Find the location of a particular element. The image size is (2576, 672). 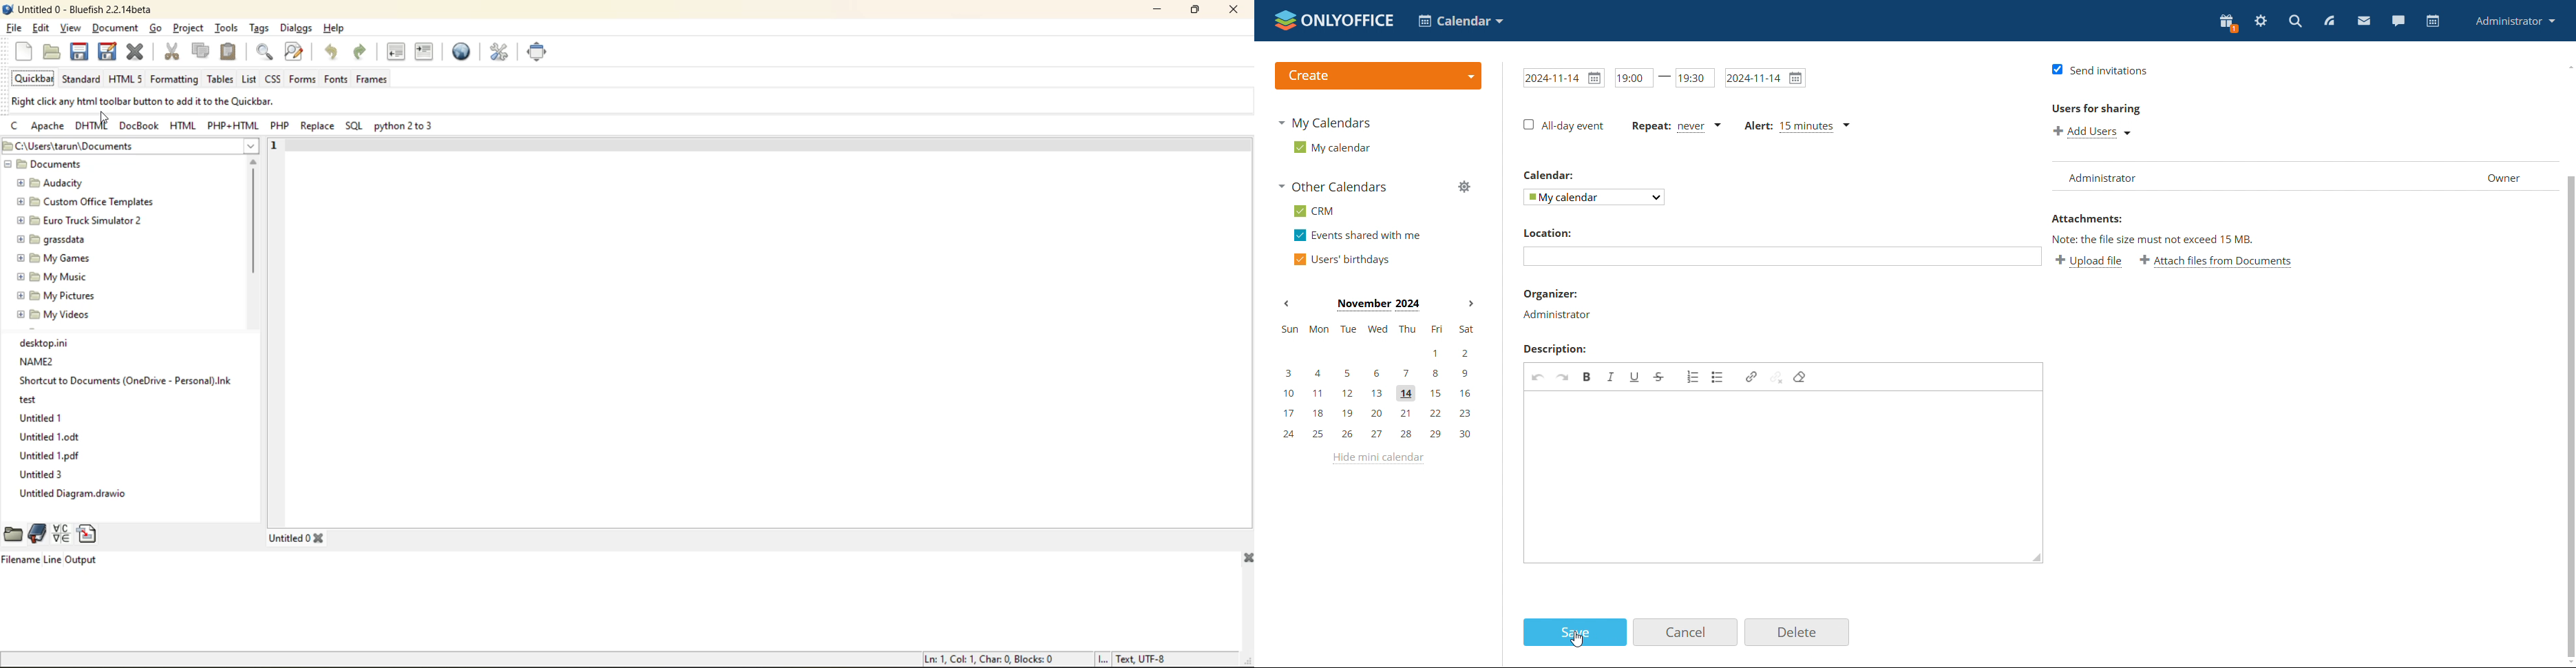

maximize is located at coordinates (1199, 10).